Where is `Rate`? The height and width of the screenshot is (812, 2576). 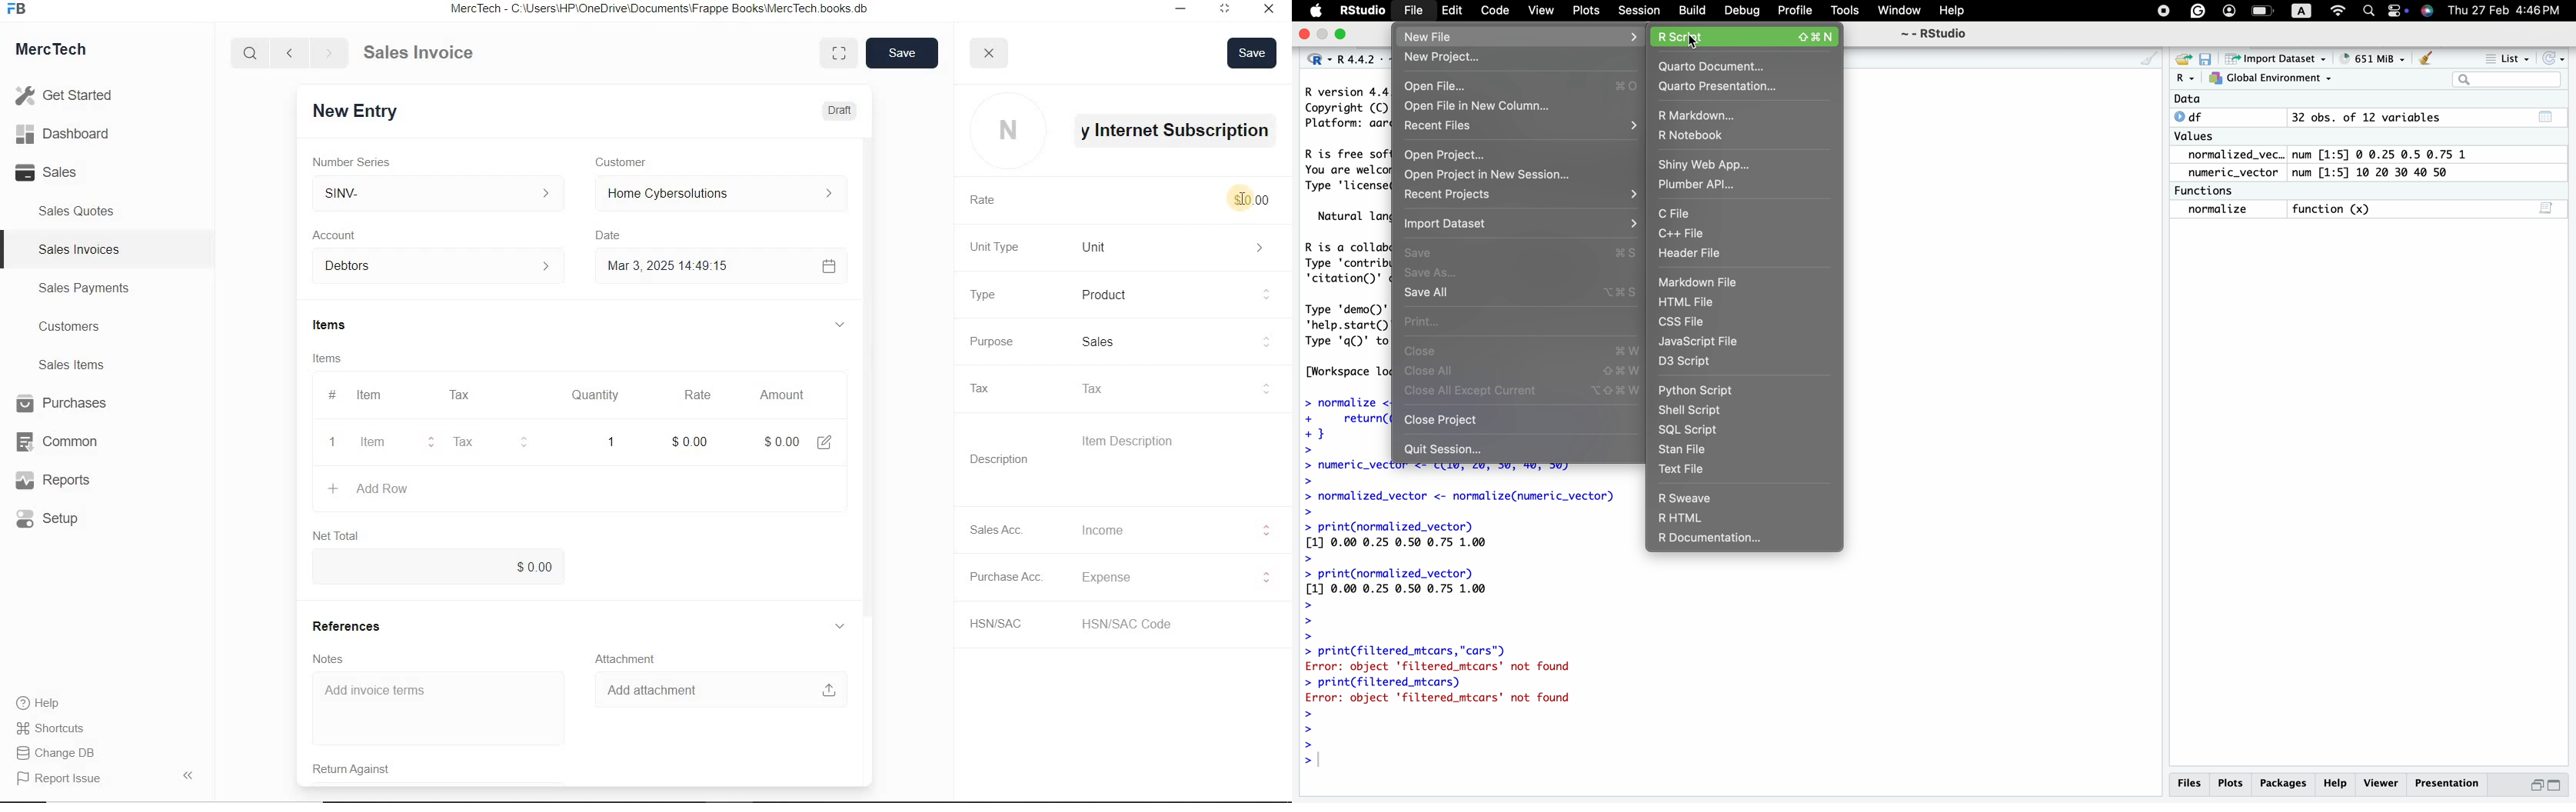
Rate is located at coordinates (987, 201).